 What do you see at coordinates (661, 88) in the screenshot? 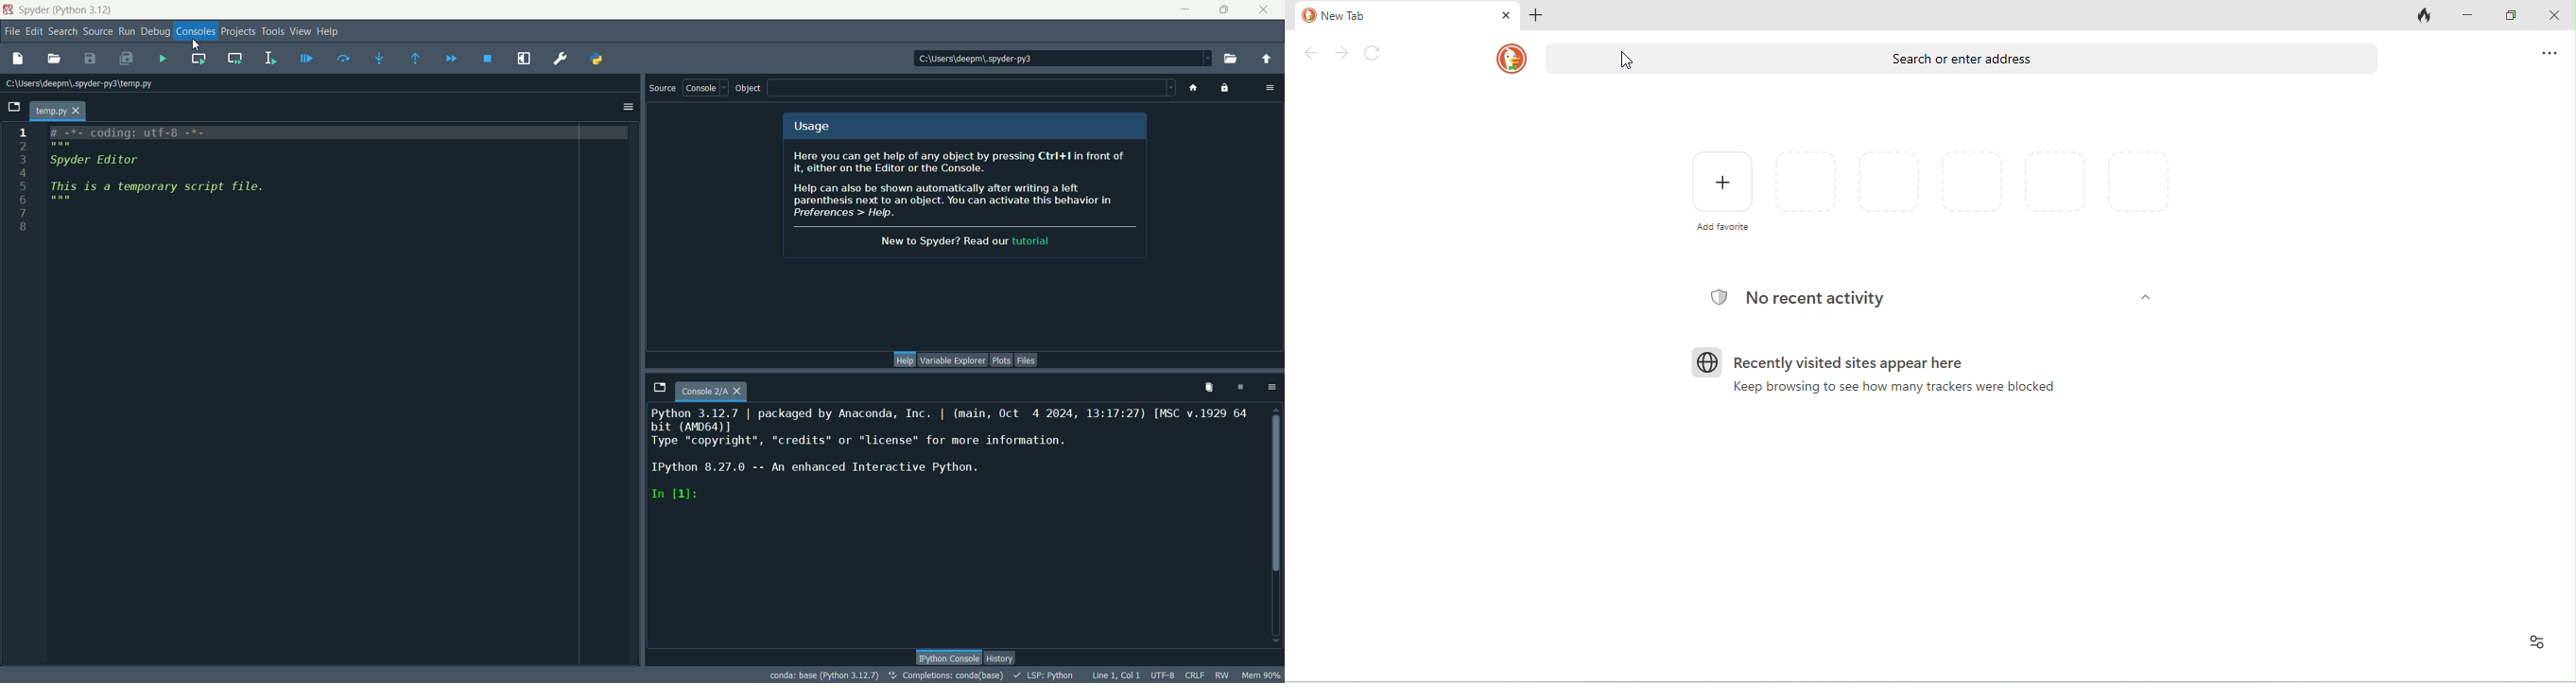
I see `source` at bounding box center [661, 88].